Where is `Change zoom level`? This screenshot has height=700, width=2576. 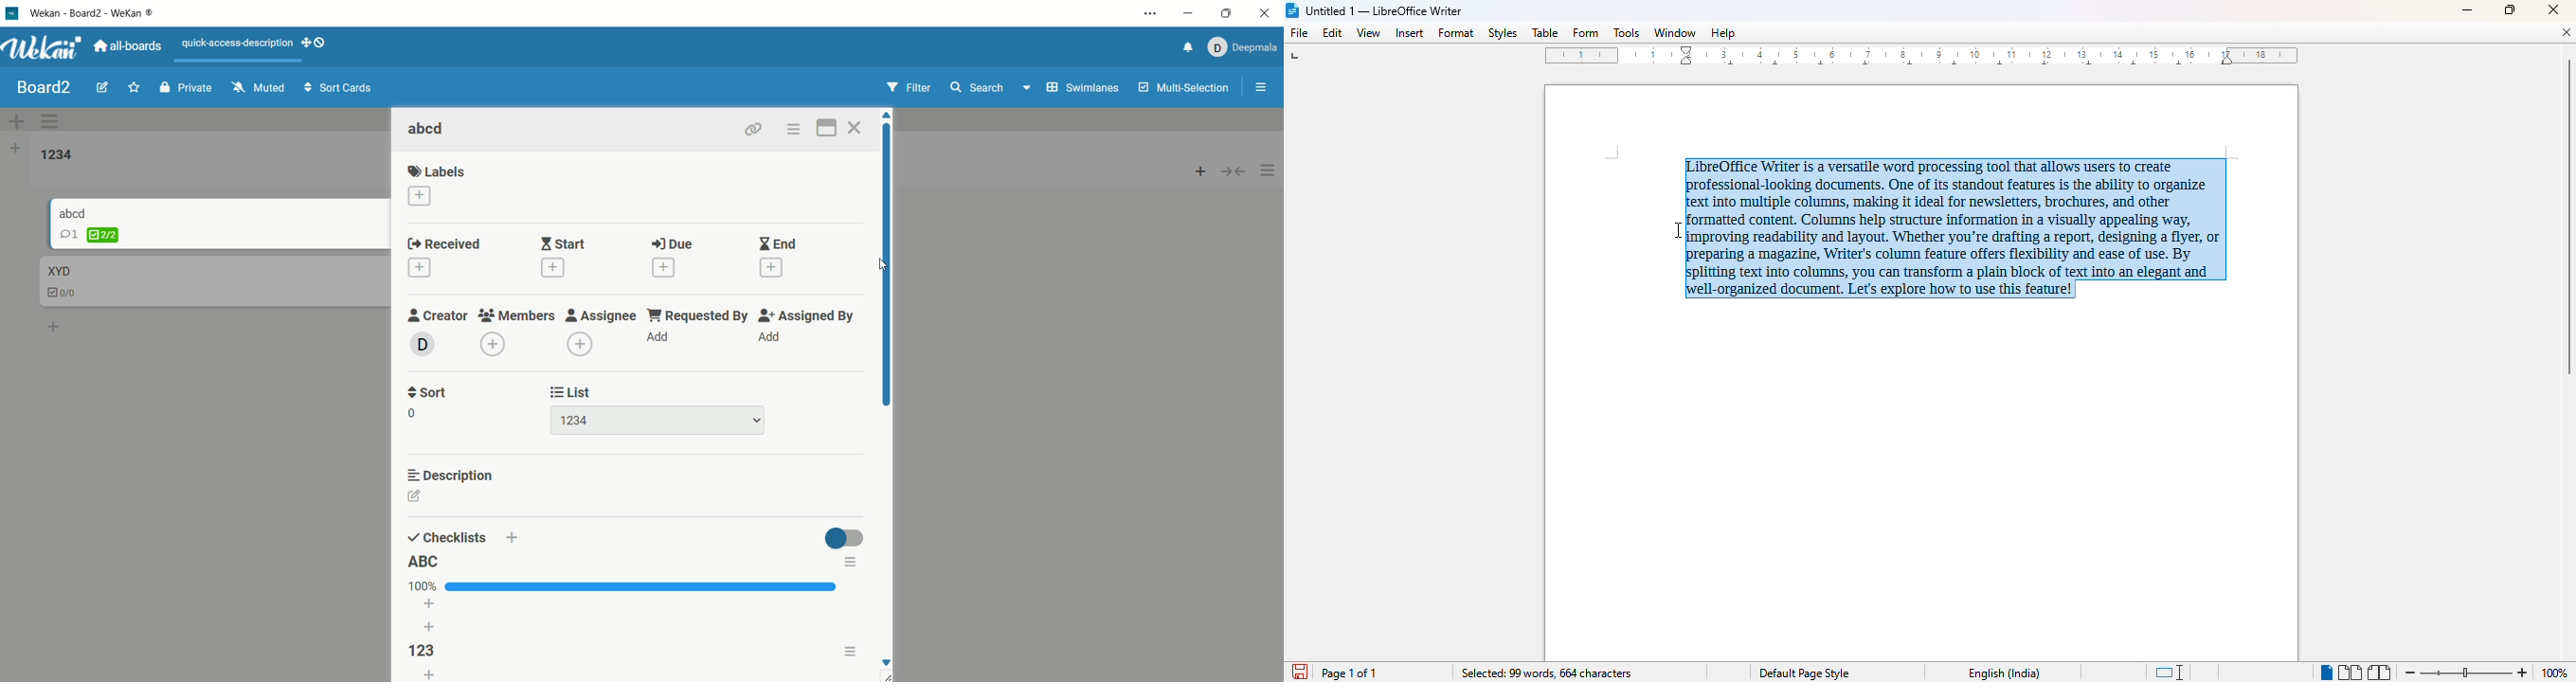 Change zoom level is located at coordinates (2466, 670).